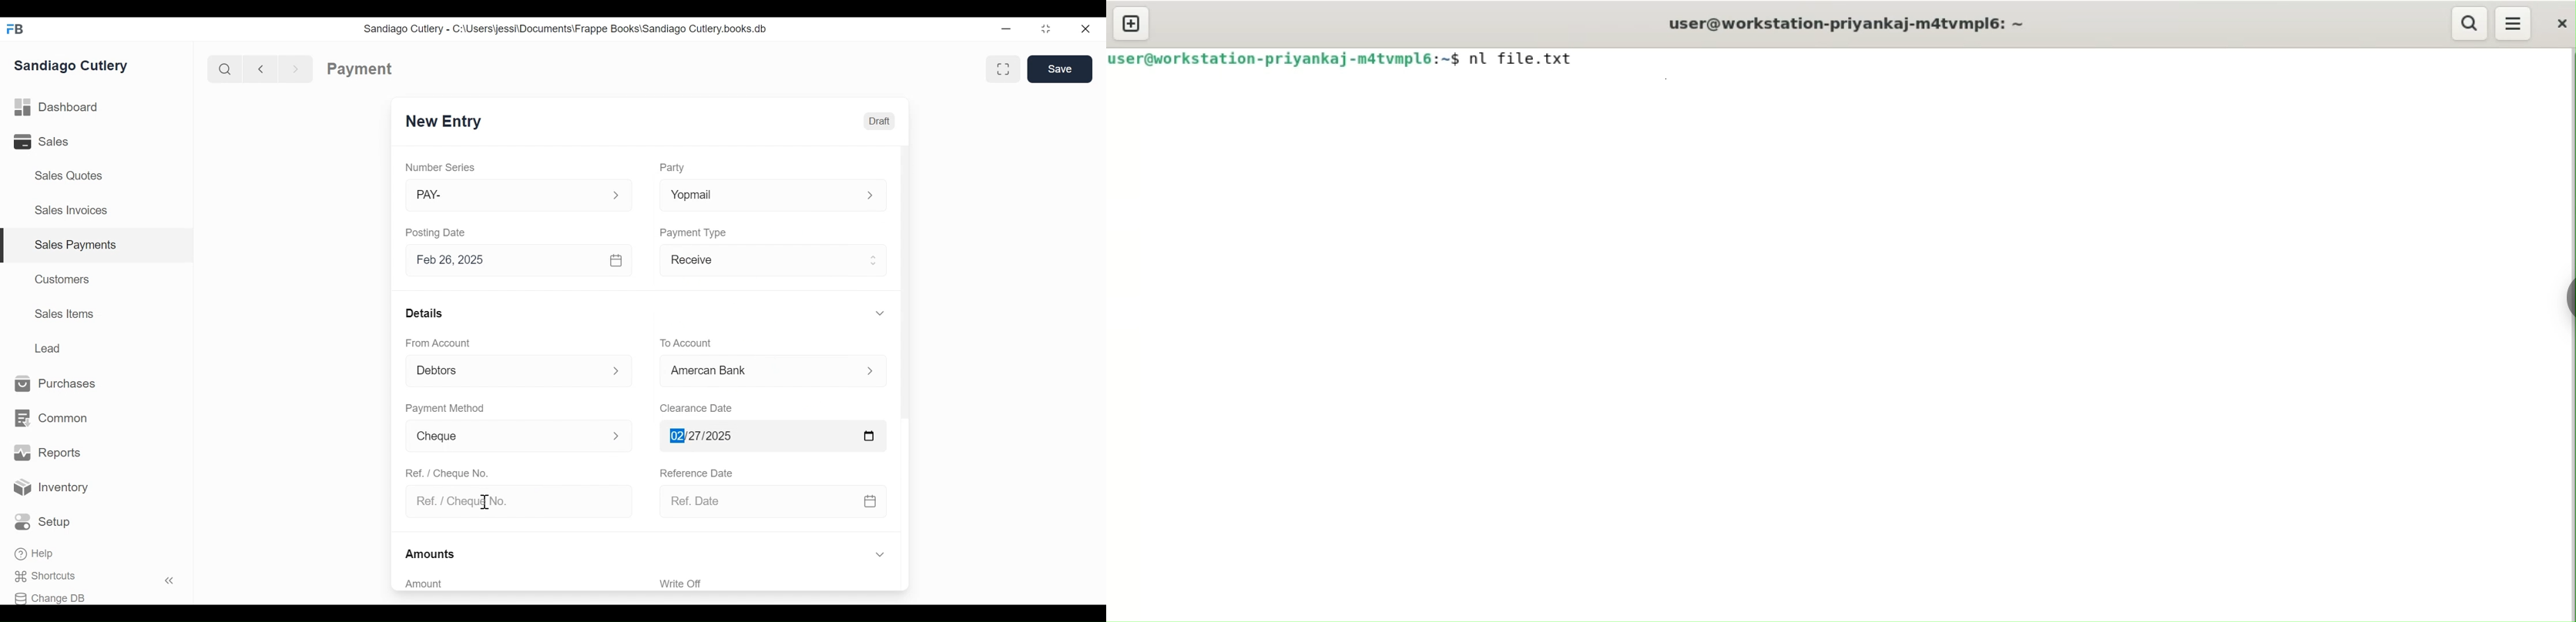 The width and height of the screenshot is (2576, 644). I want to click on Expand, so click(616, 196).